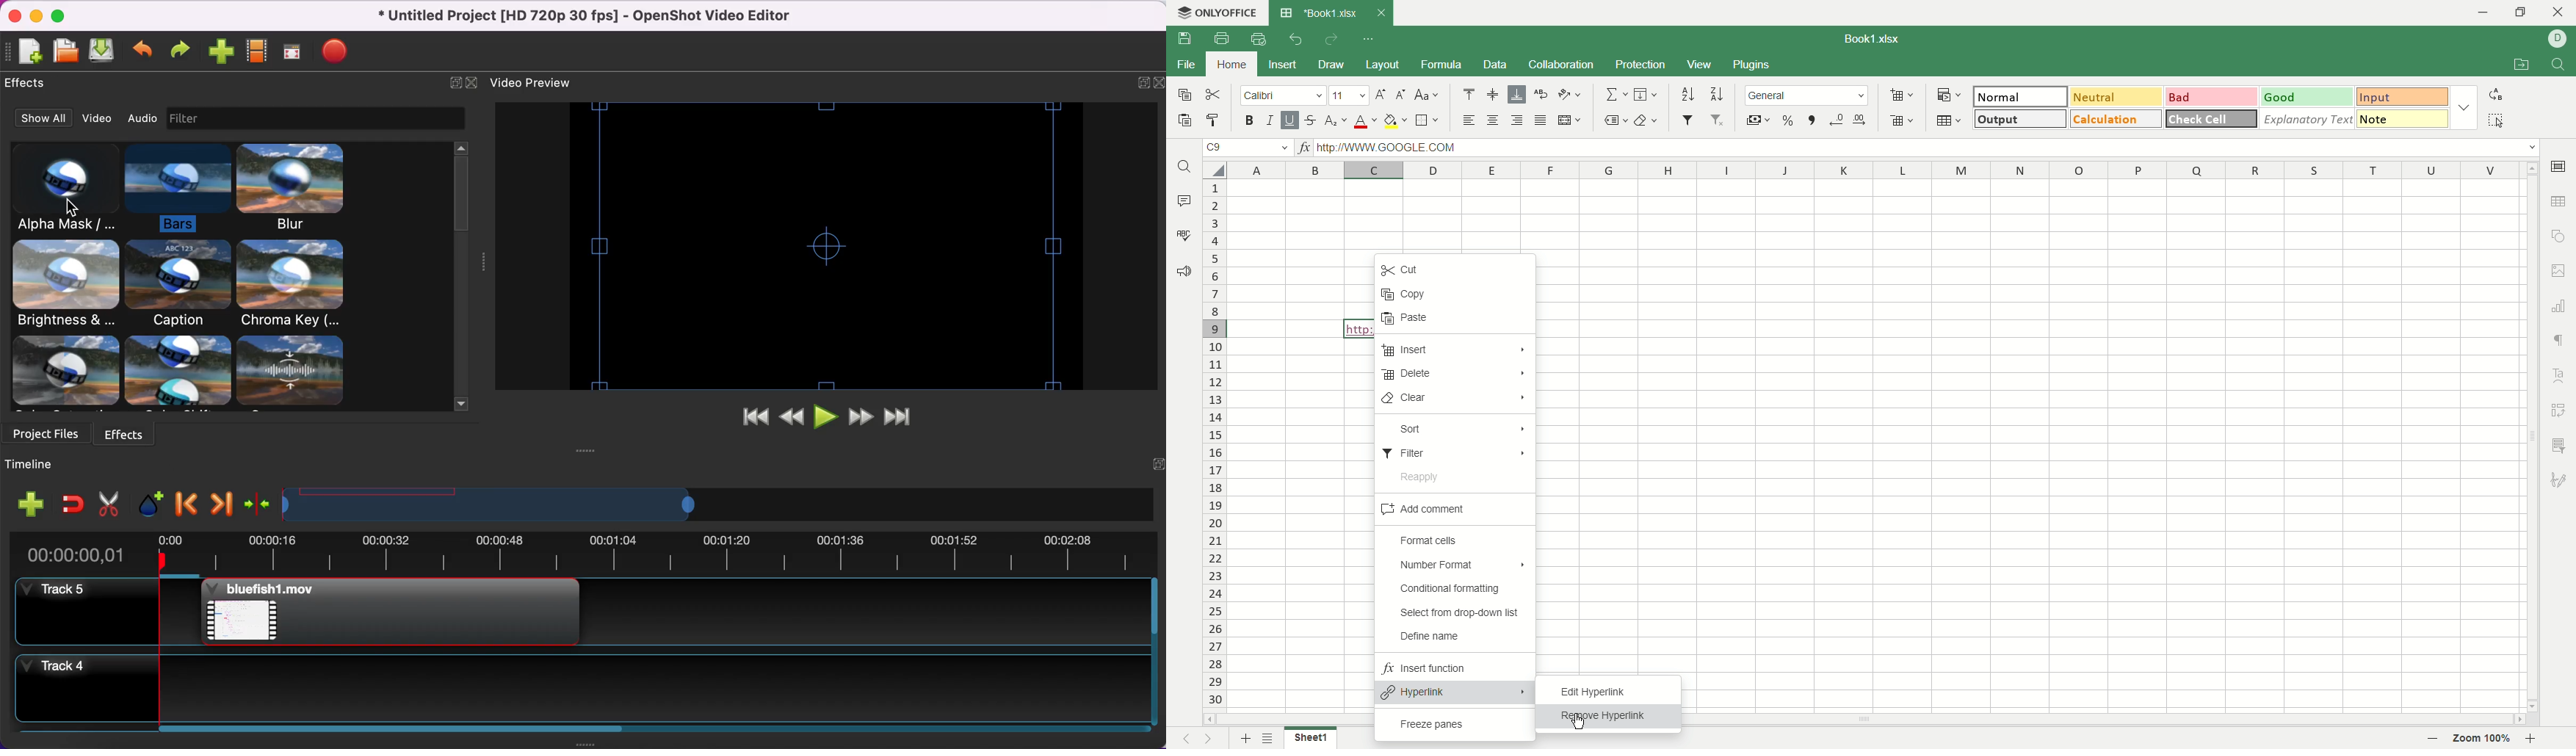 The image size is (2576, 756). I want to click on summation, so click(1619, 93).